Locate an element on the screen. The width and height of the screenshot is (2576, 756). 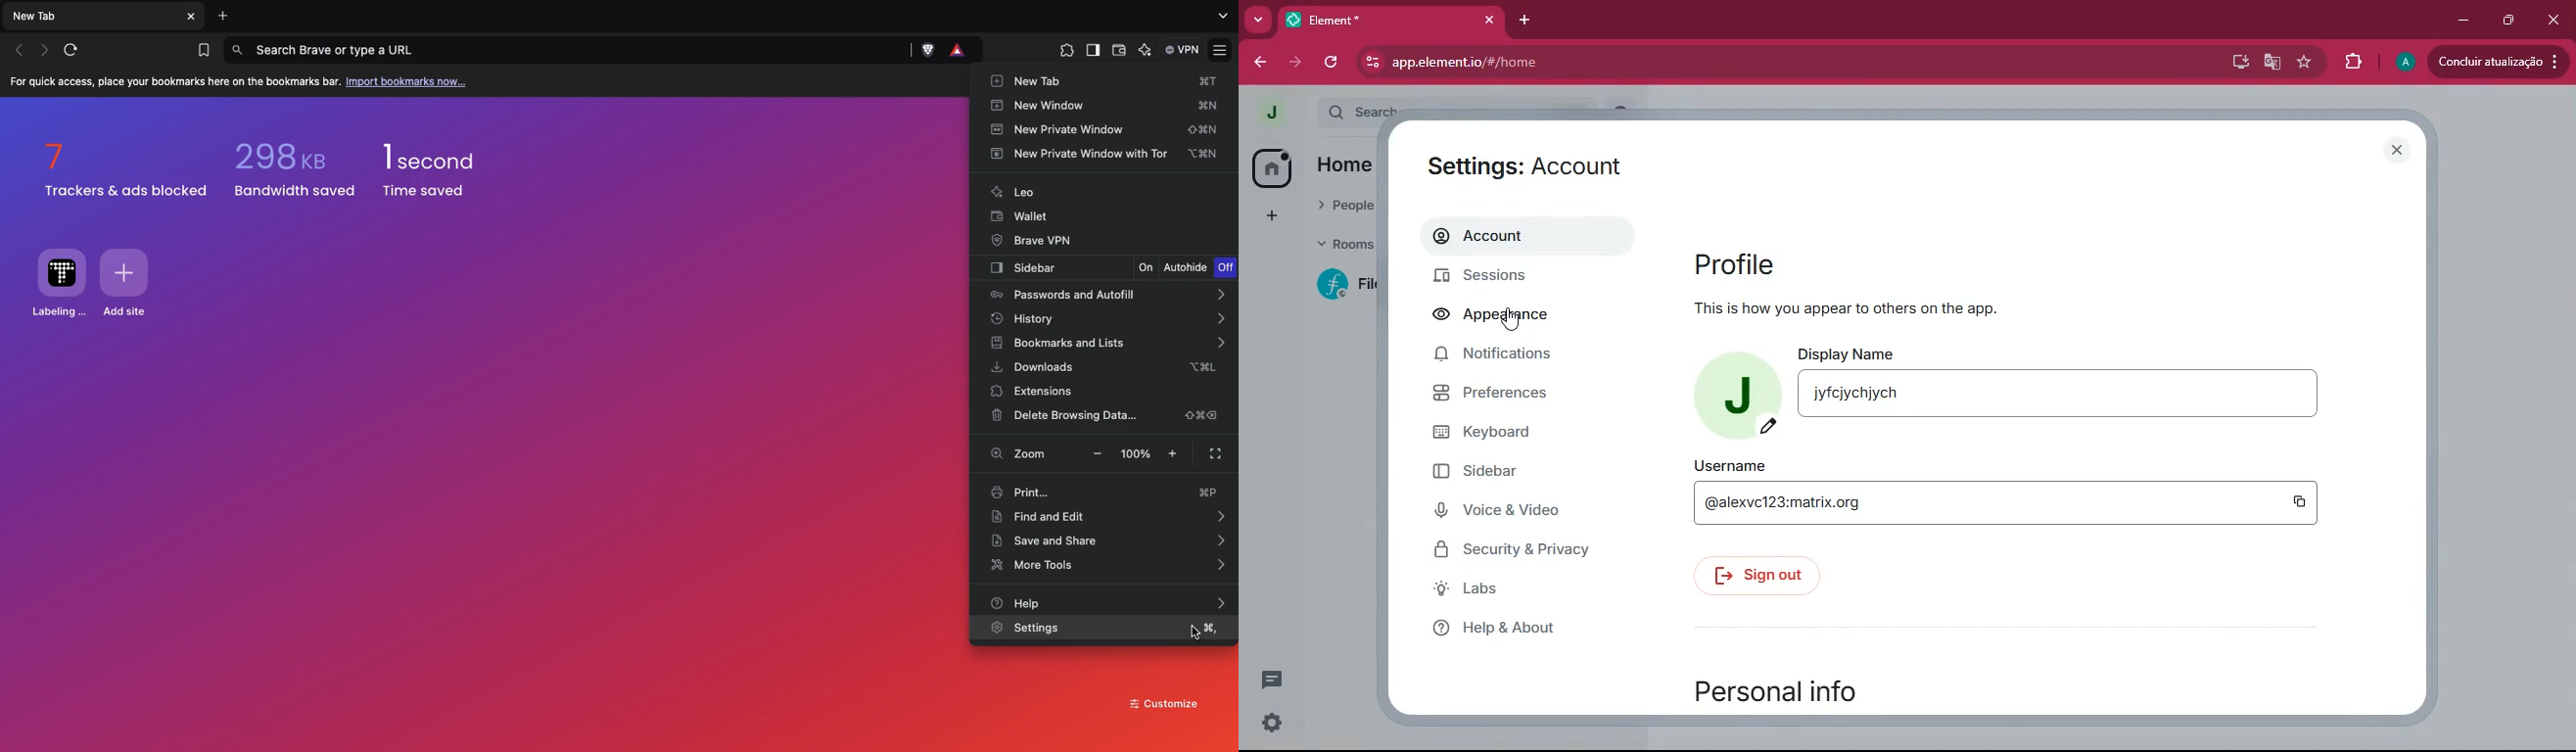
preferences is located at coordinates (1523, 398).